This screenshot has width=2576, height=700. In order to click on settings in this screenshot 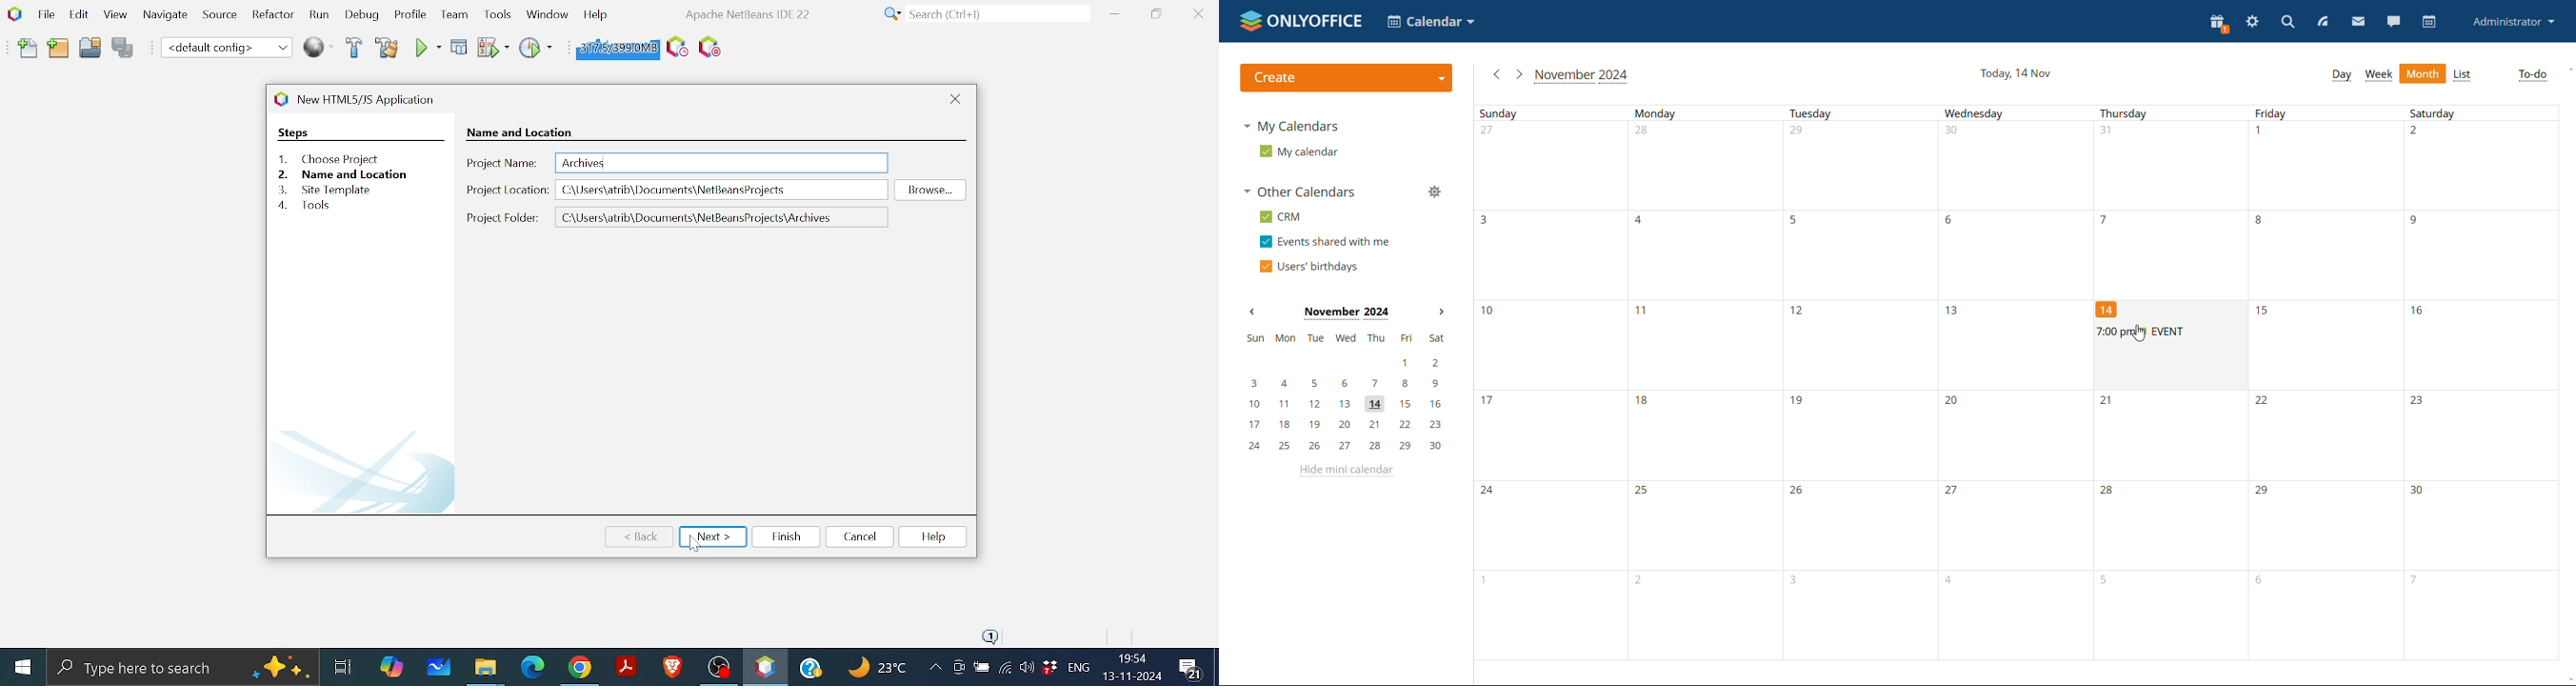, I will do `click(2253, 21)`.